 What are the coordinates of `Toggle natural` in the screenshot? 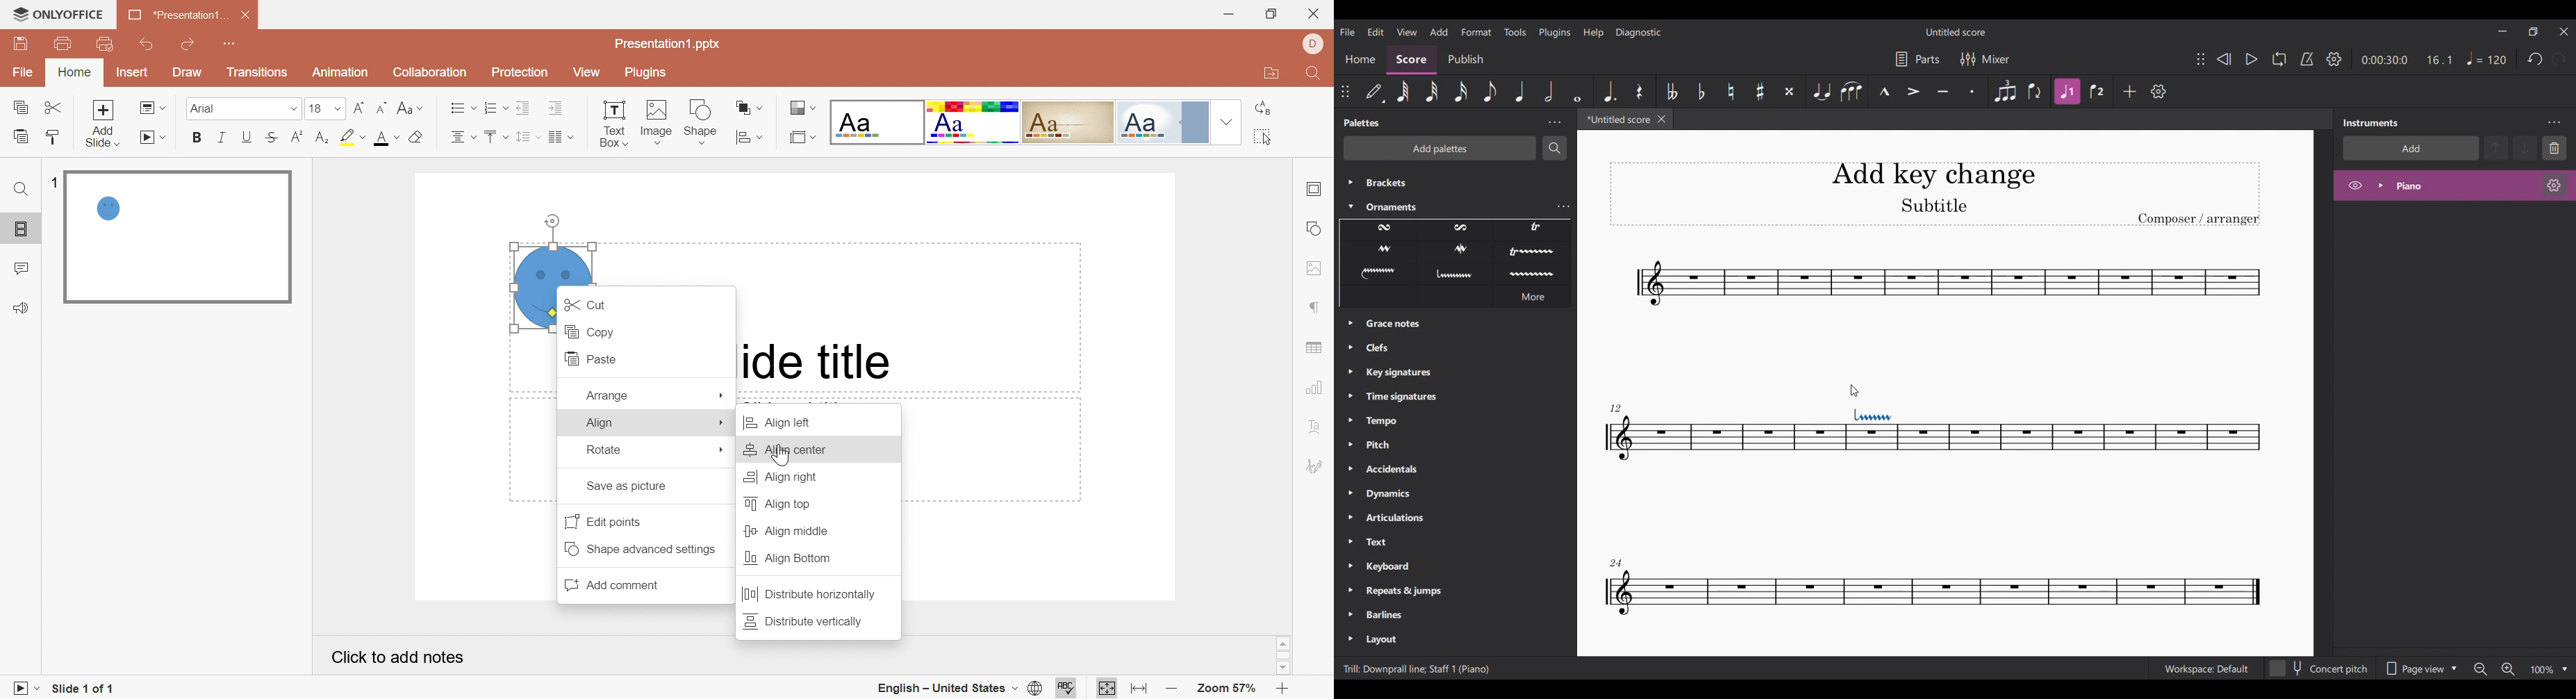 It's located at (1729, 92).